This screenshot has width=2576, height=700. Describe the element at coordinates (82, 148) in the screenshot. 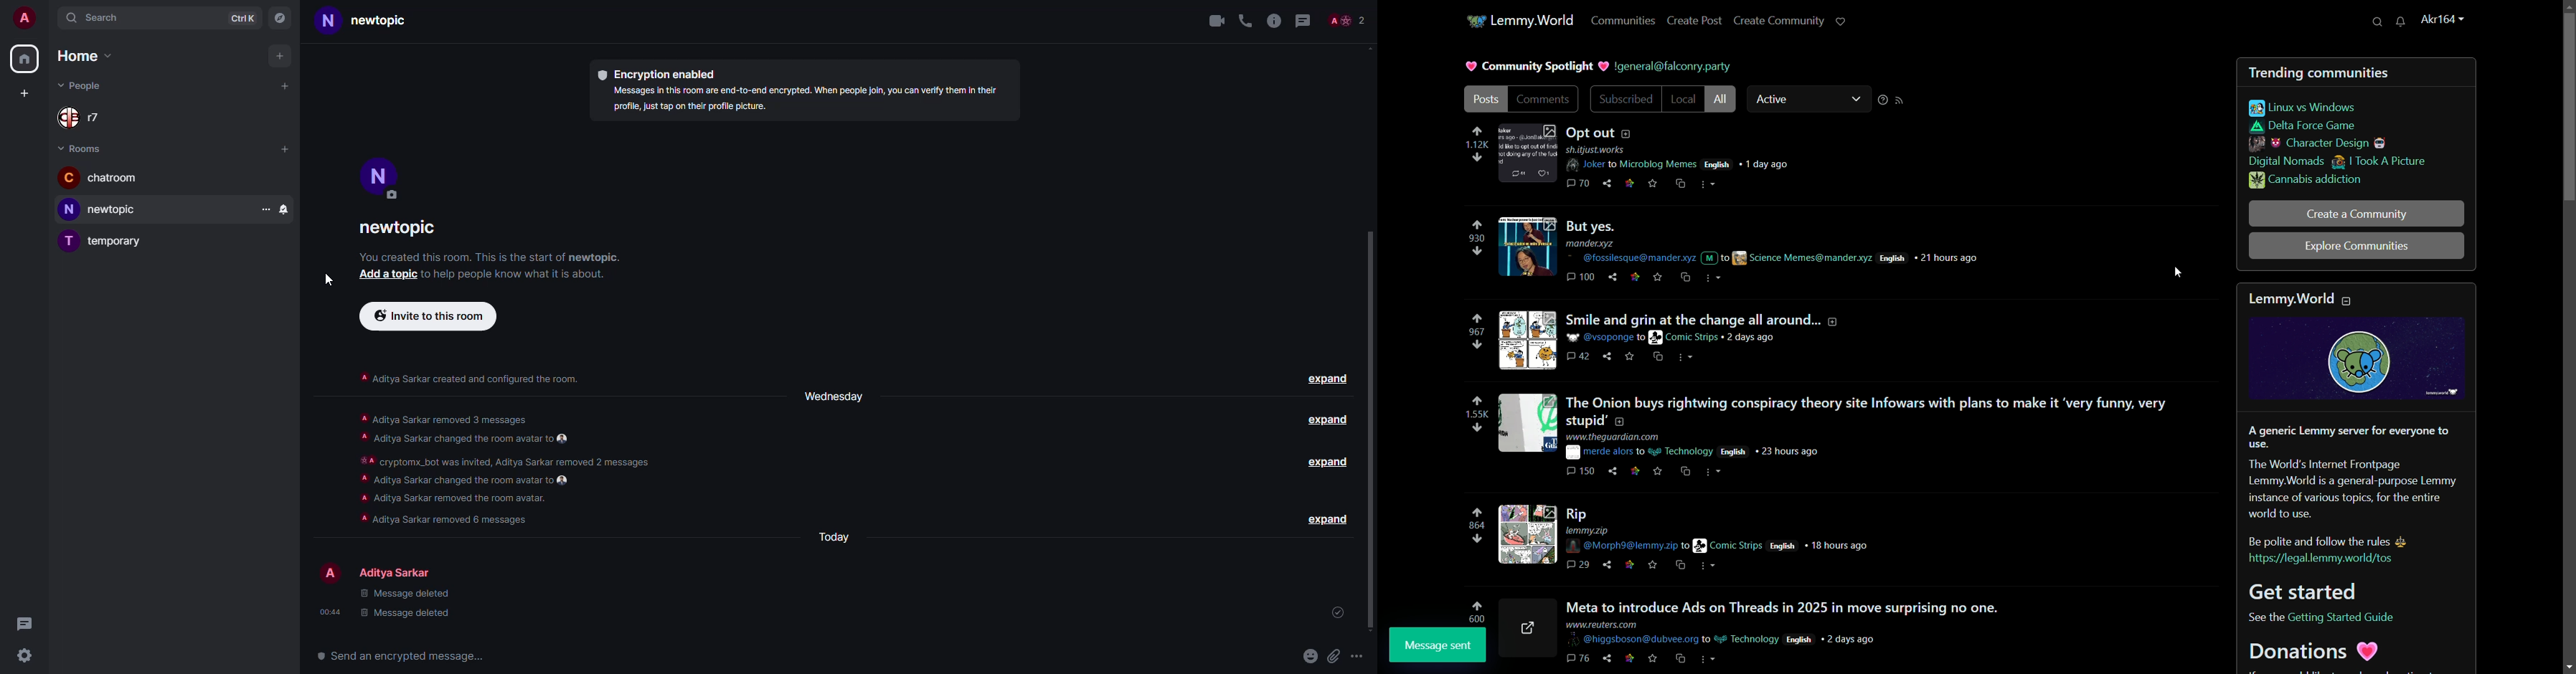

I see `rooms` at that location.